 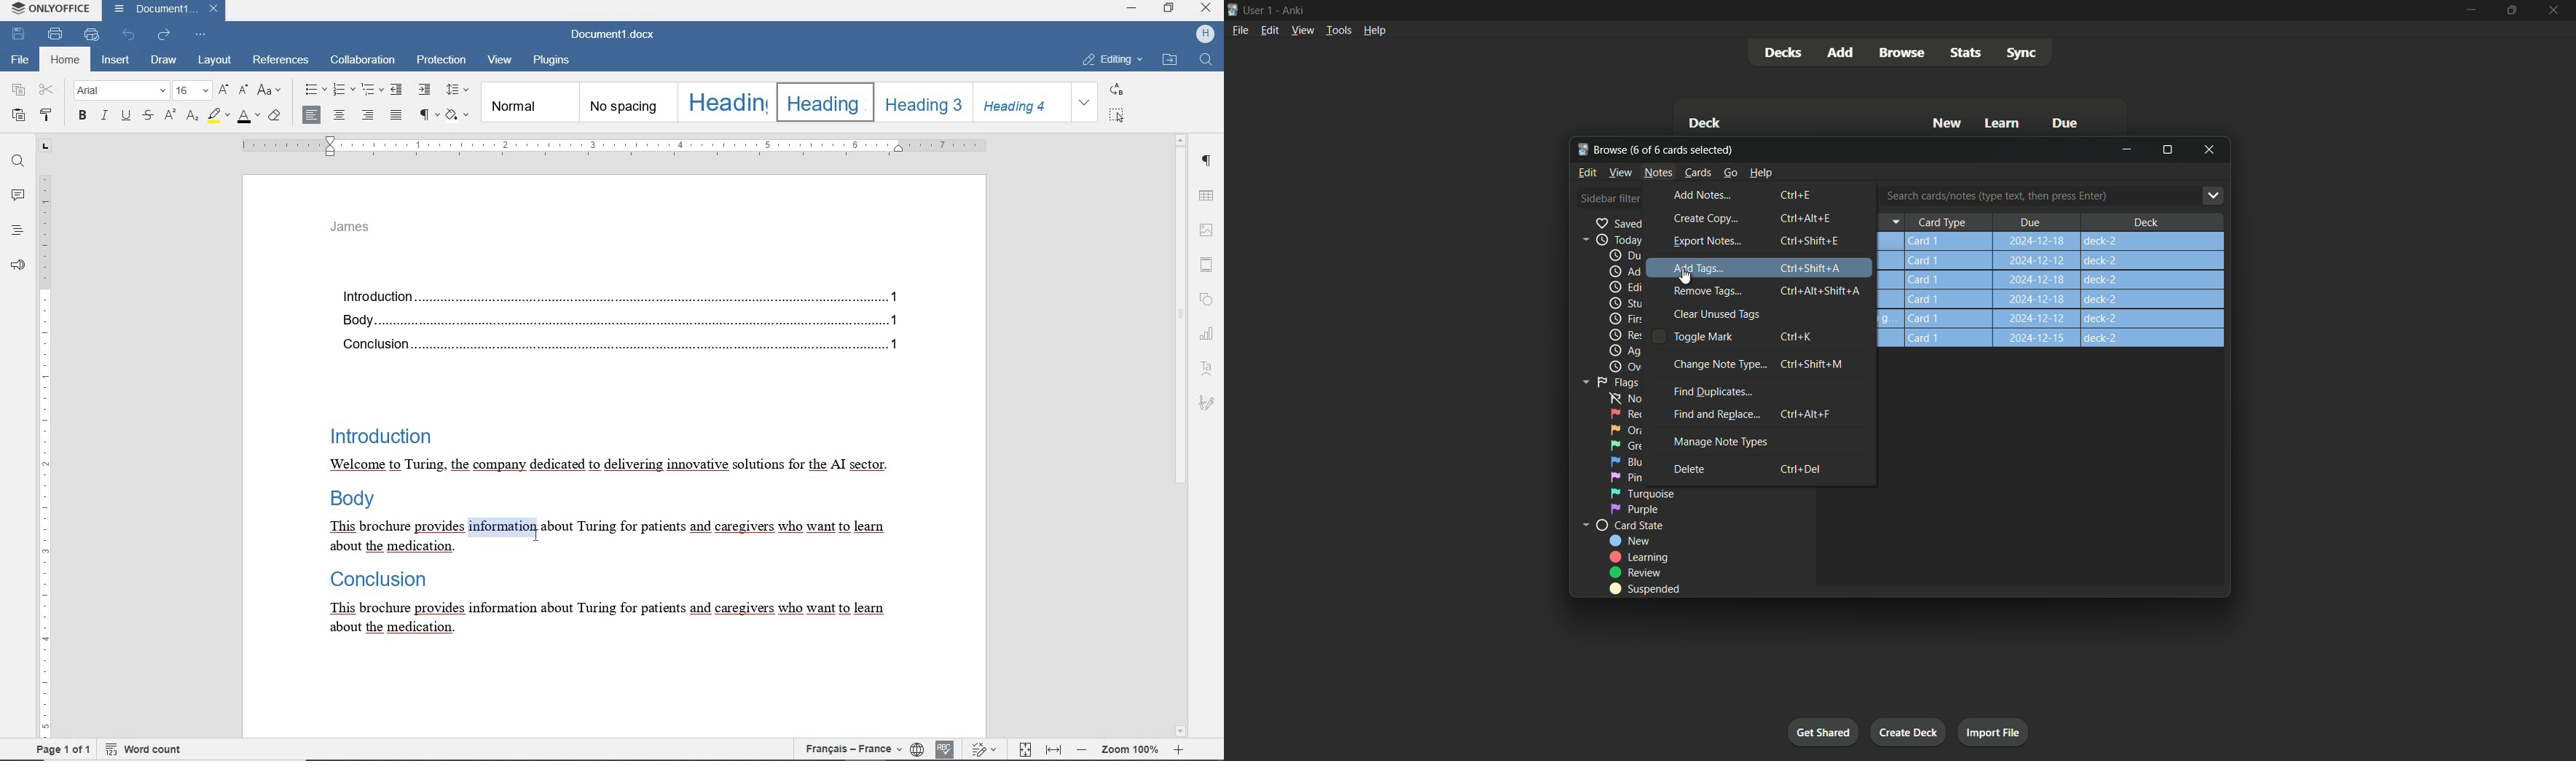 I want to click on HEADER TEXT, so click(x=353, y=231).